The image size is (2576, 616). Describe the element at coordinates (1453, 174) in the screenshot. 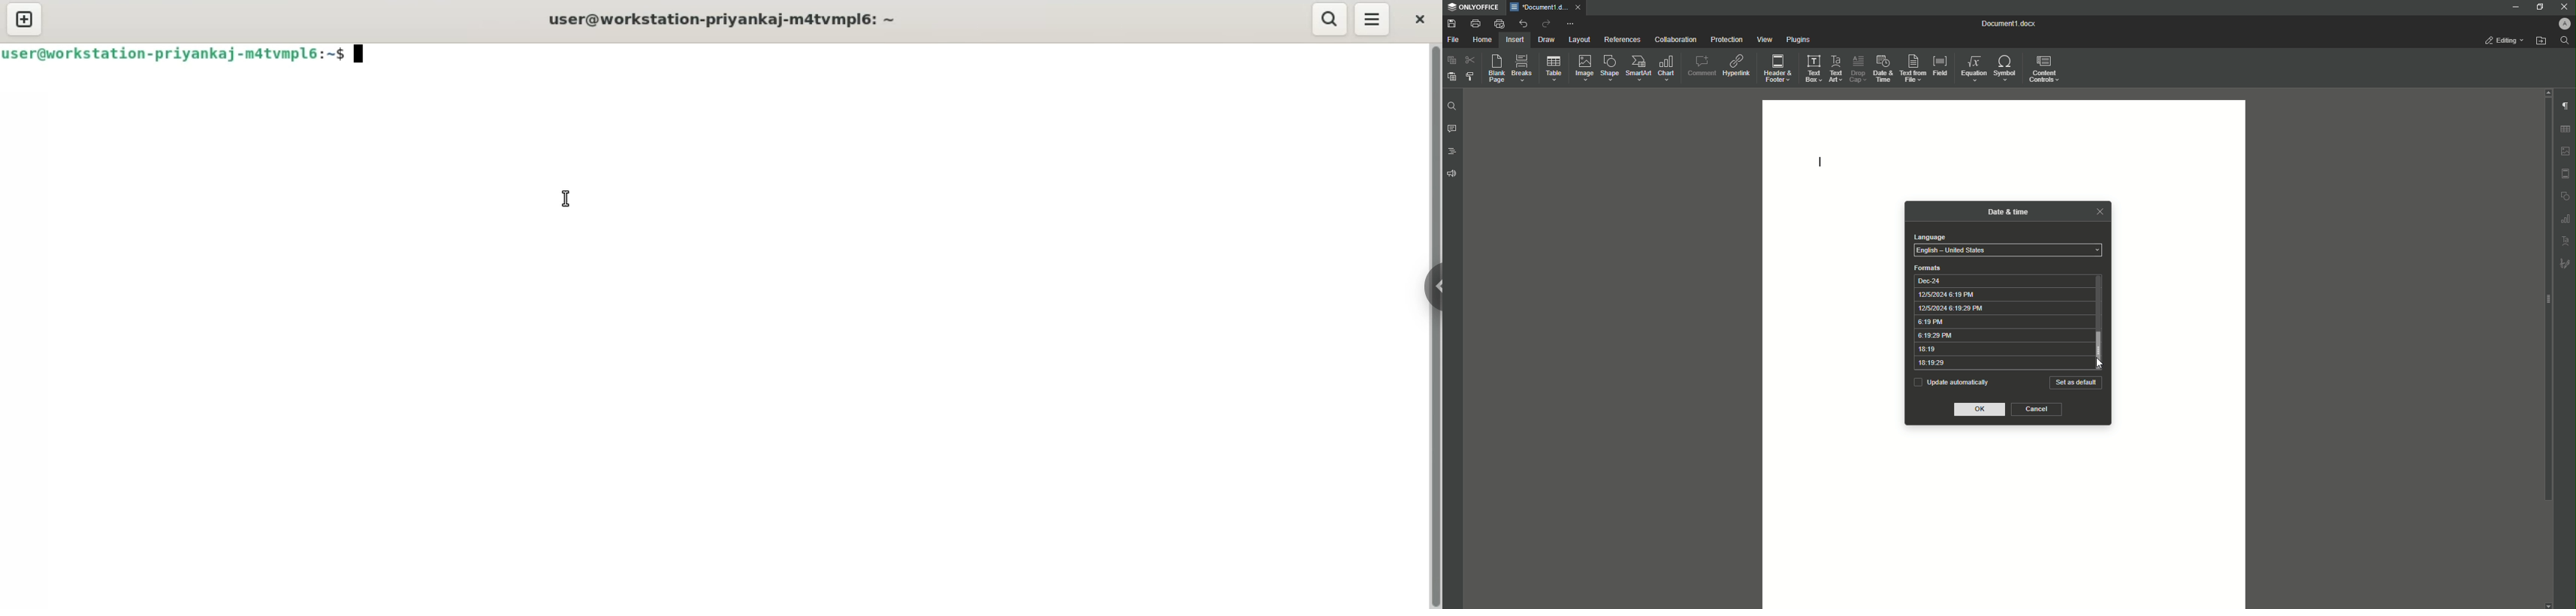

I see `Feedback` at that location.